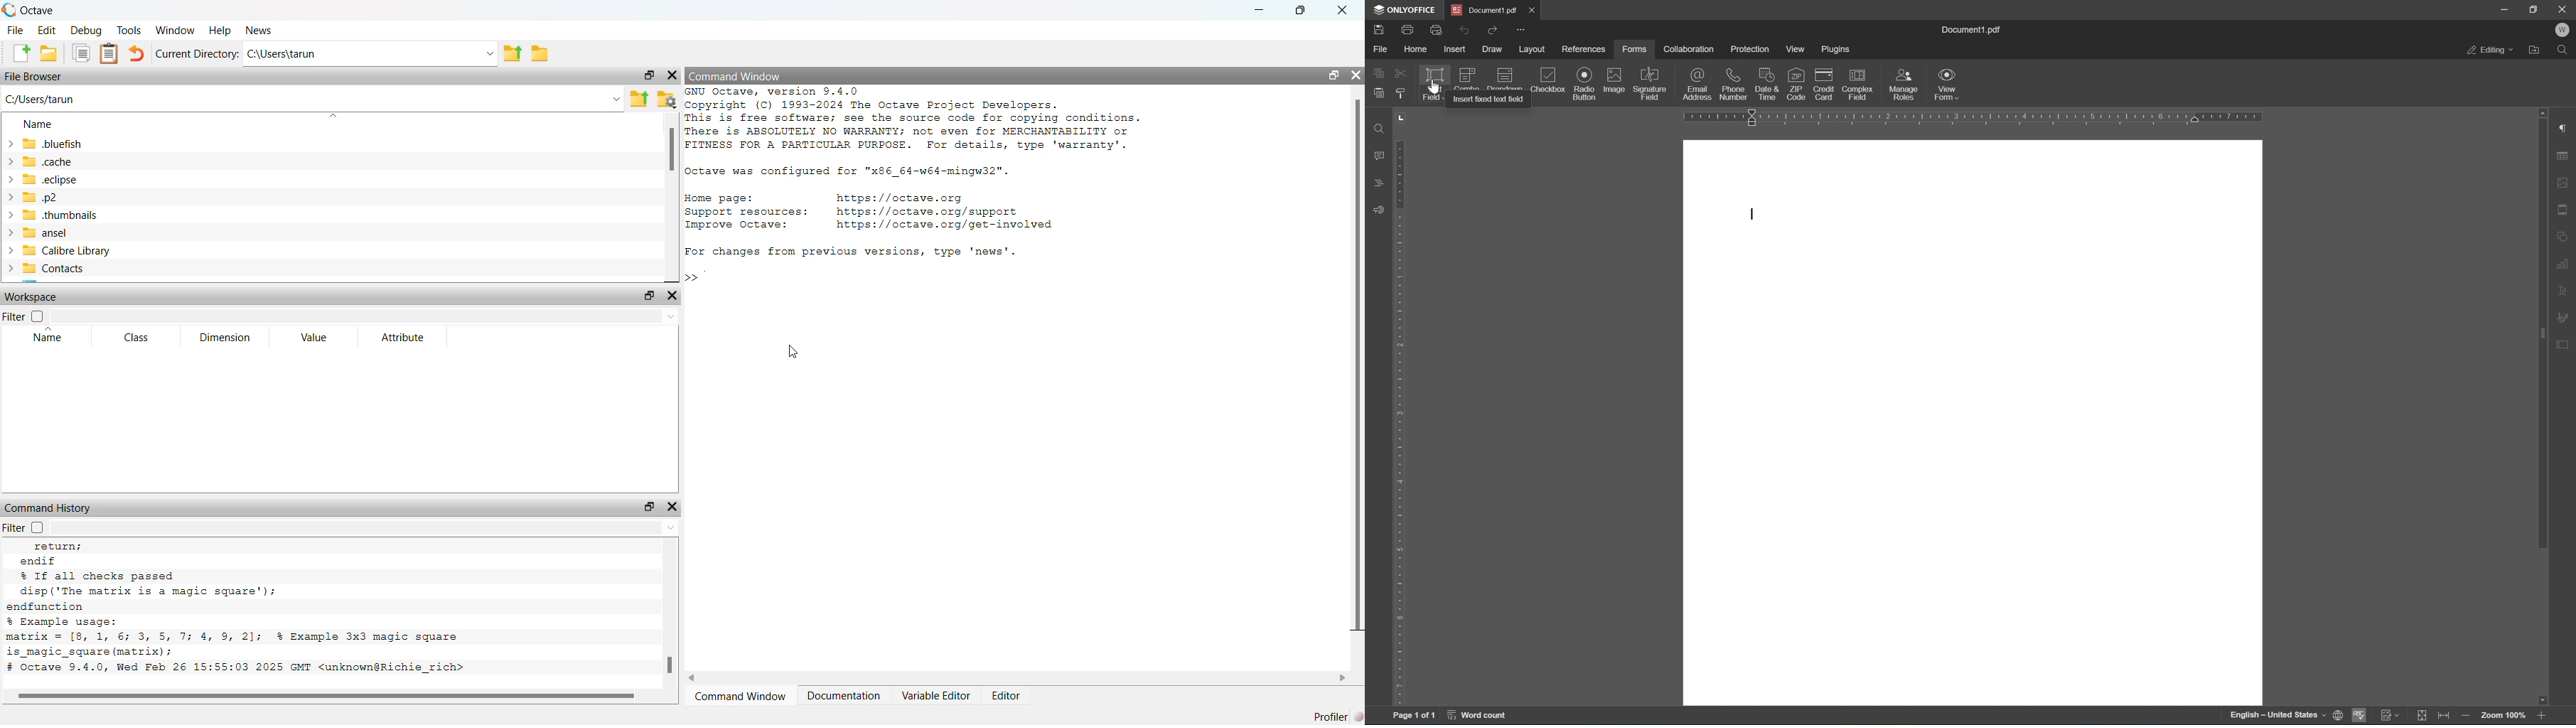 The image size is (2576, 728). What do you see at coordinates (2336, 716) in the screenshot?
I see `set document language` at bounding box center [2336, 716].